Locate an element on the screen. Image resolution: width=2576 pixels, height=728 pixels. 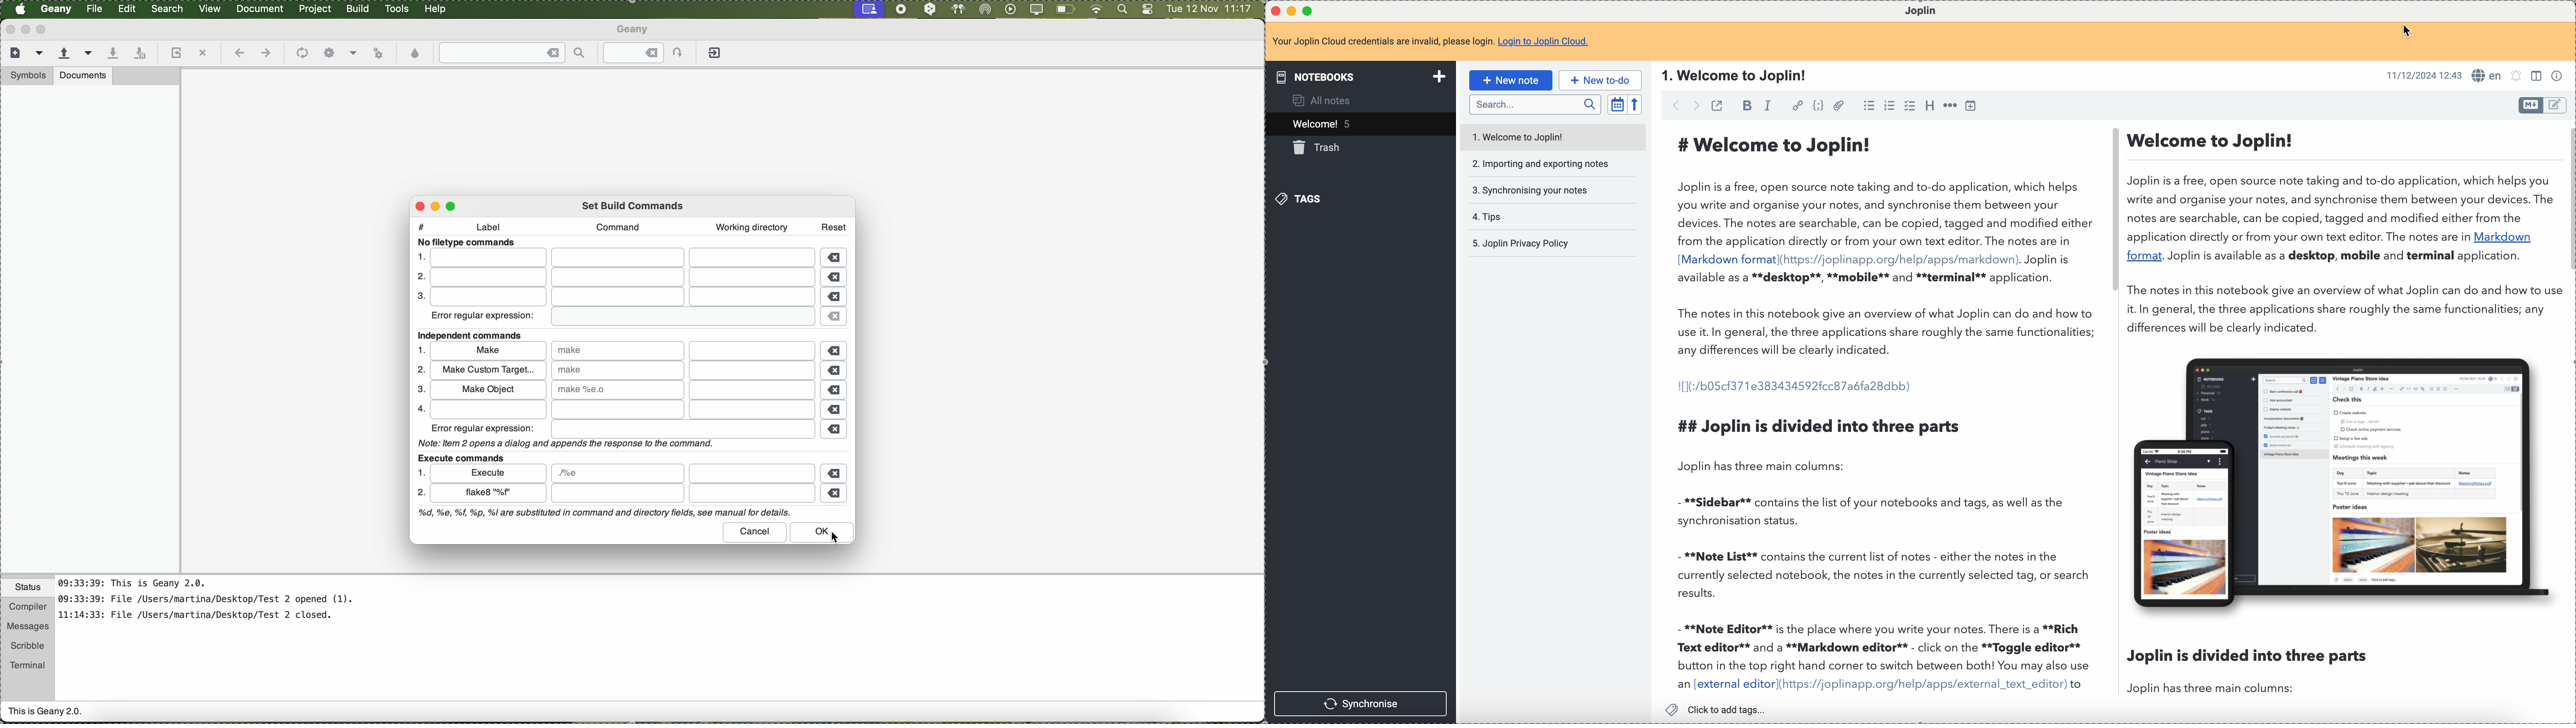
Joplin privacy policy is located at coordinates (1520, 244).